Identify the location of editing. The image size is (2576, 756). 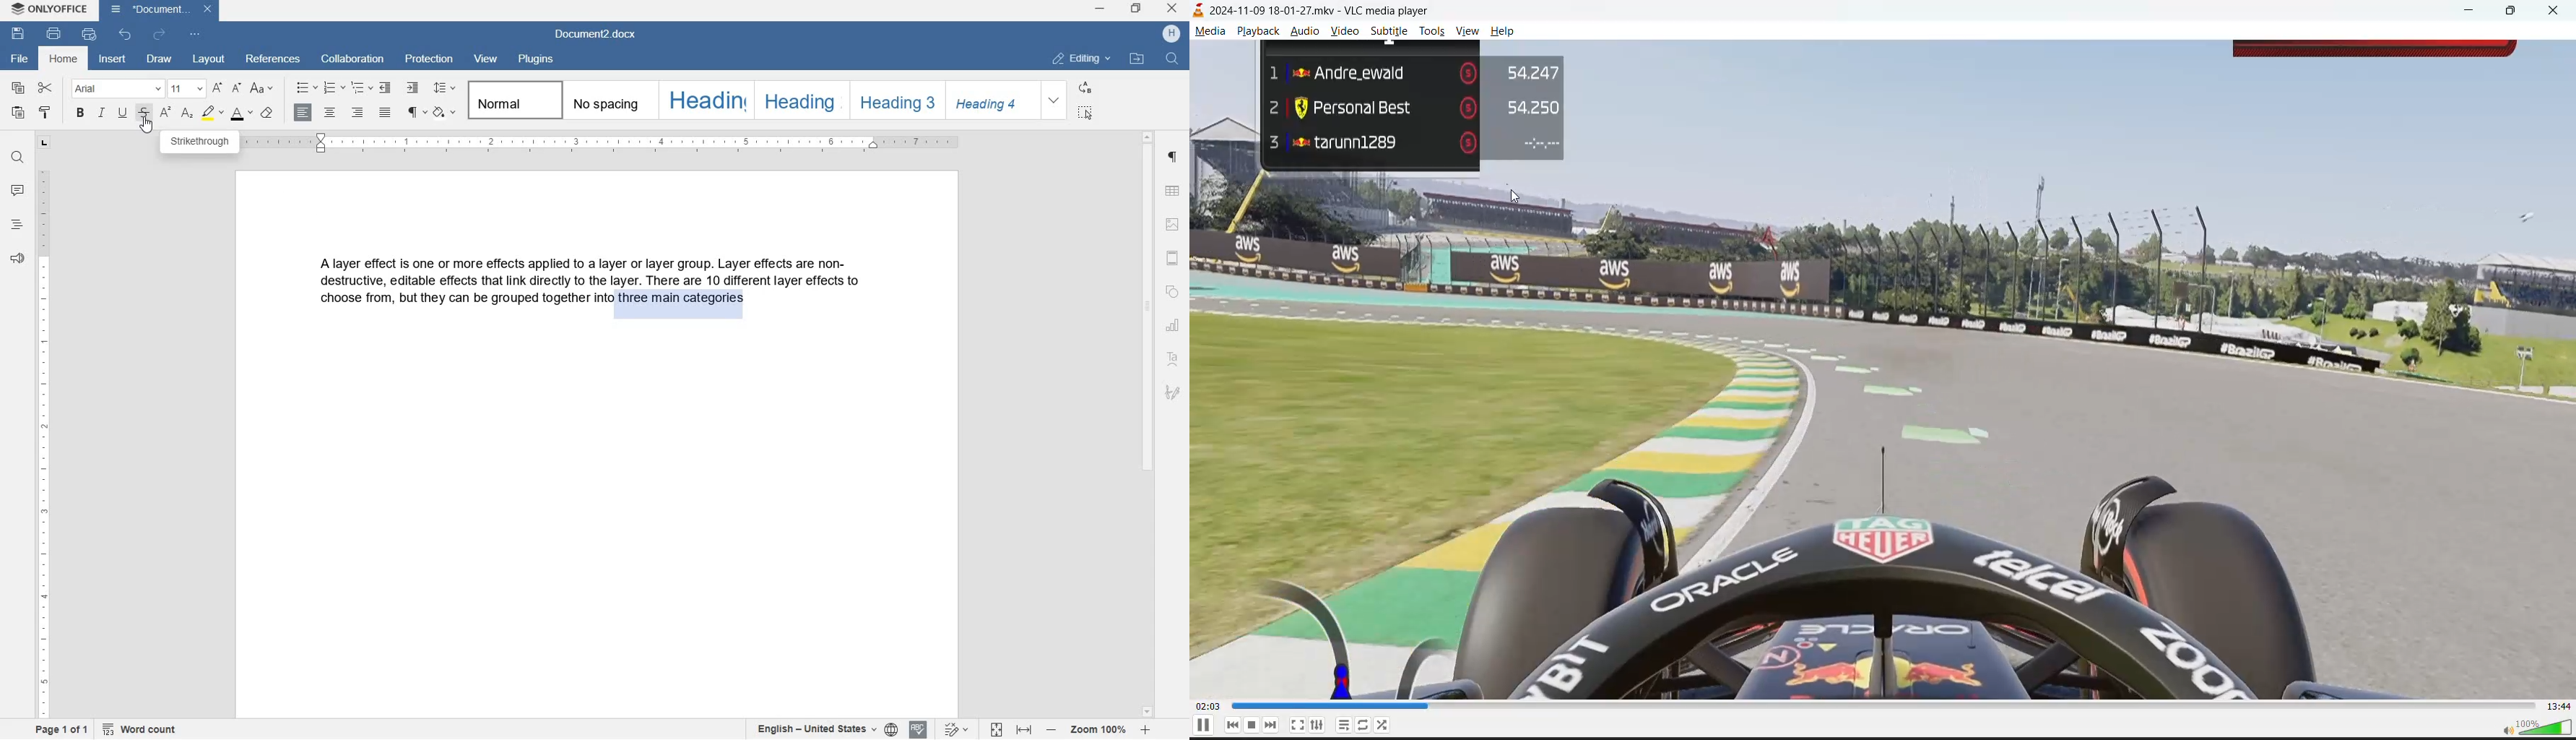
(1084, 60).